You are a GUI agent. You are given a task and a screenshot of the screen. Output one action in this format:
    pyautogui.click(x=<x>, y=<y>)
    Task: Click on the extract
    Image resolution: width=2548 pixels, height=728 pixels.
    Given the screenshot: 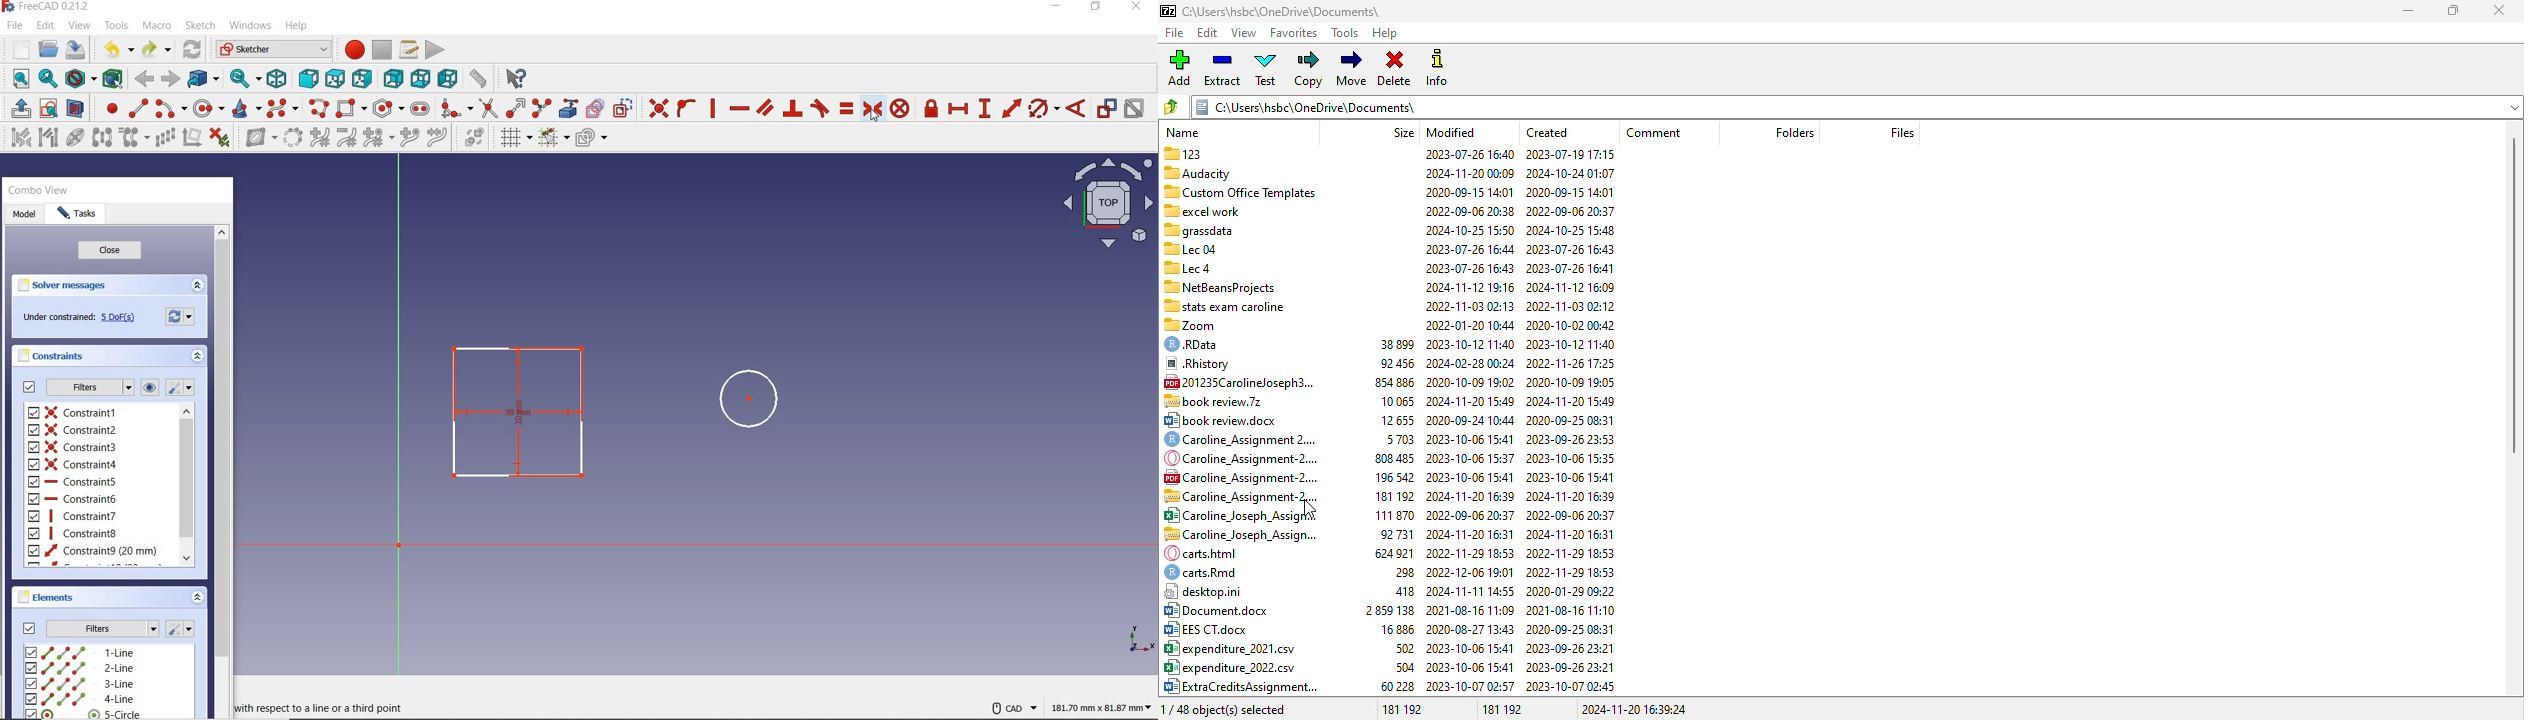 What is the action you would take?
    pyautogui.click(x=1223, y=68)
    